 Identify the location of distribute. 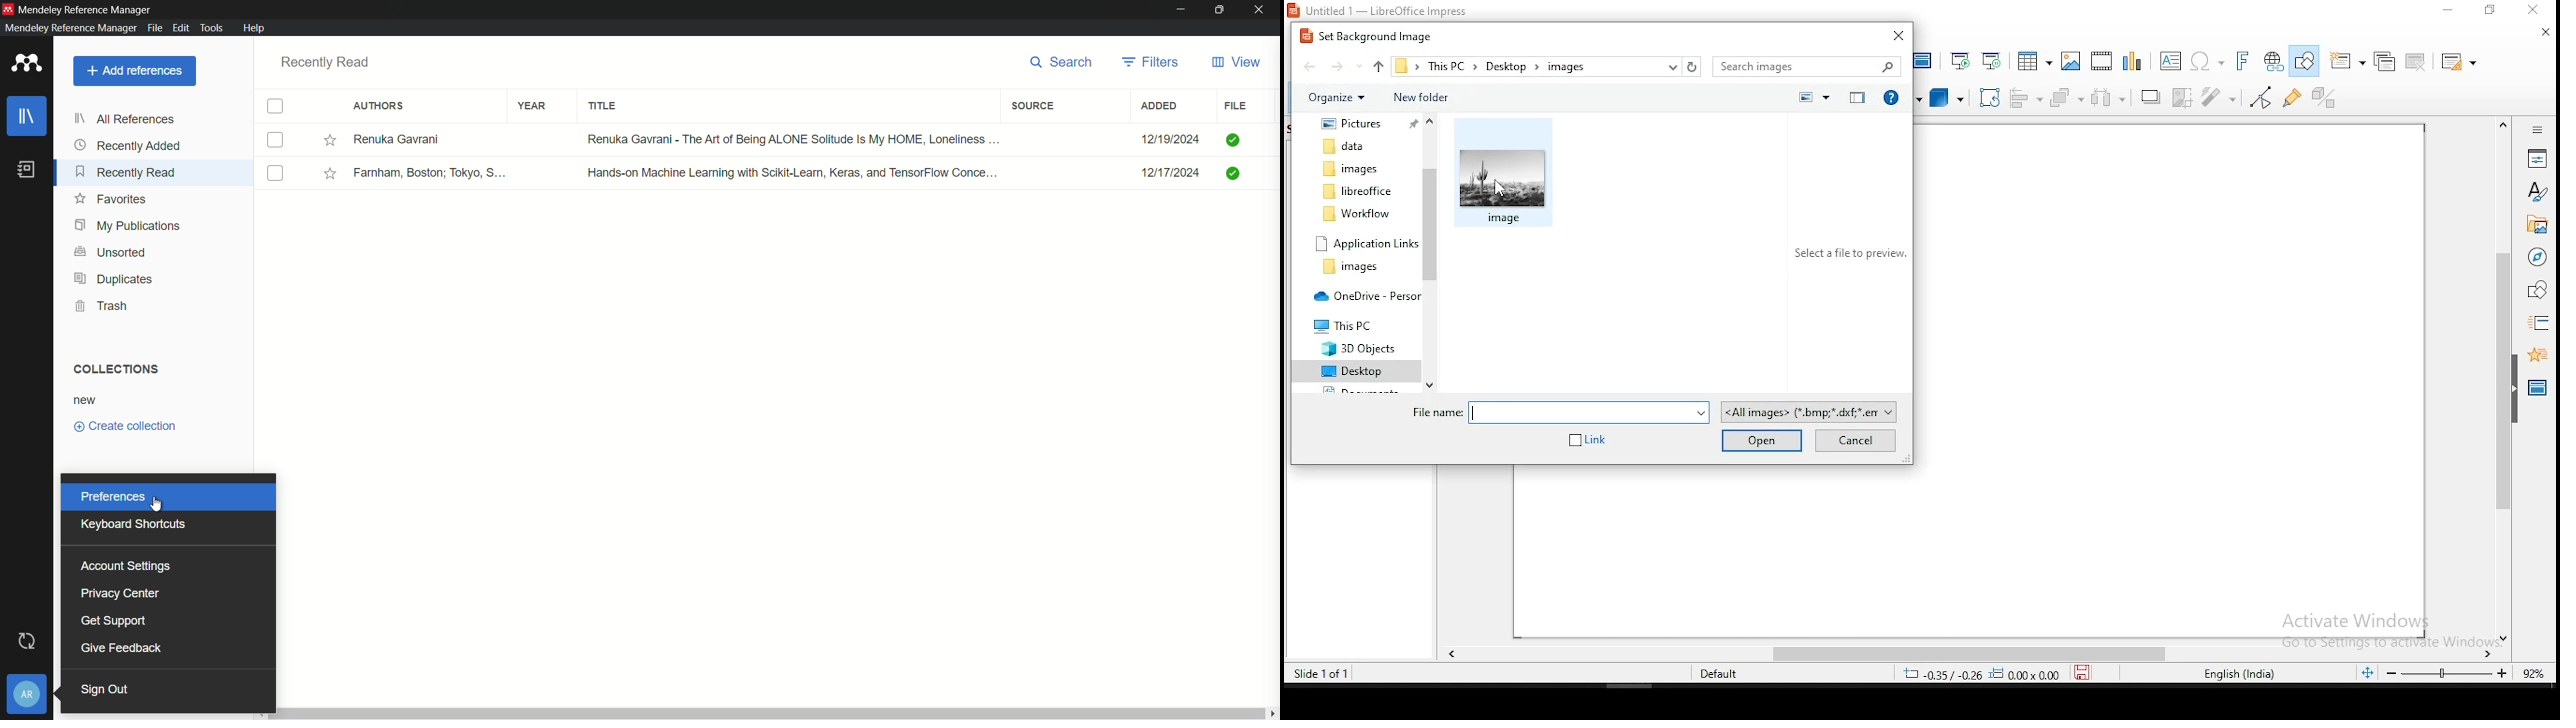
(2109, 99).